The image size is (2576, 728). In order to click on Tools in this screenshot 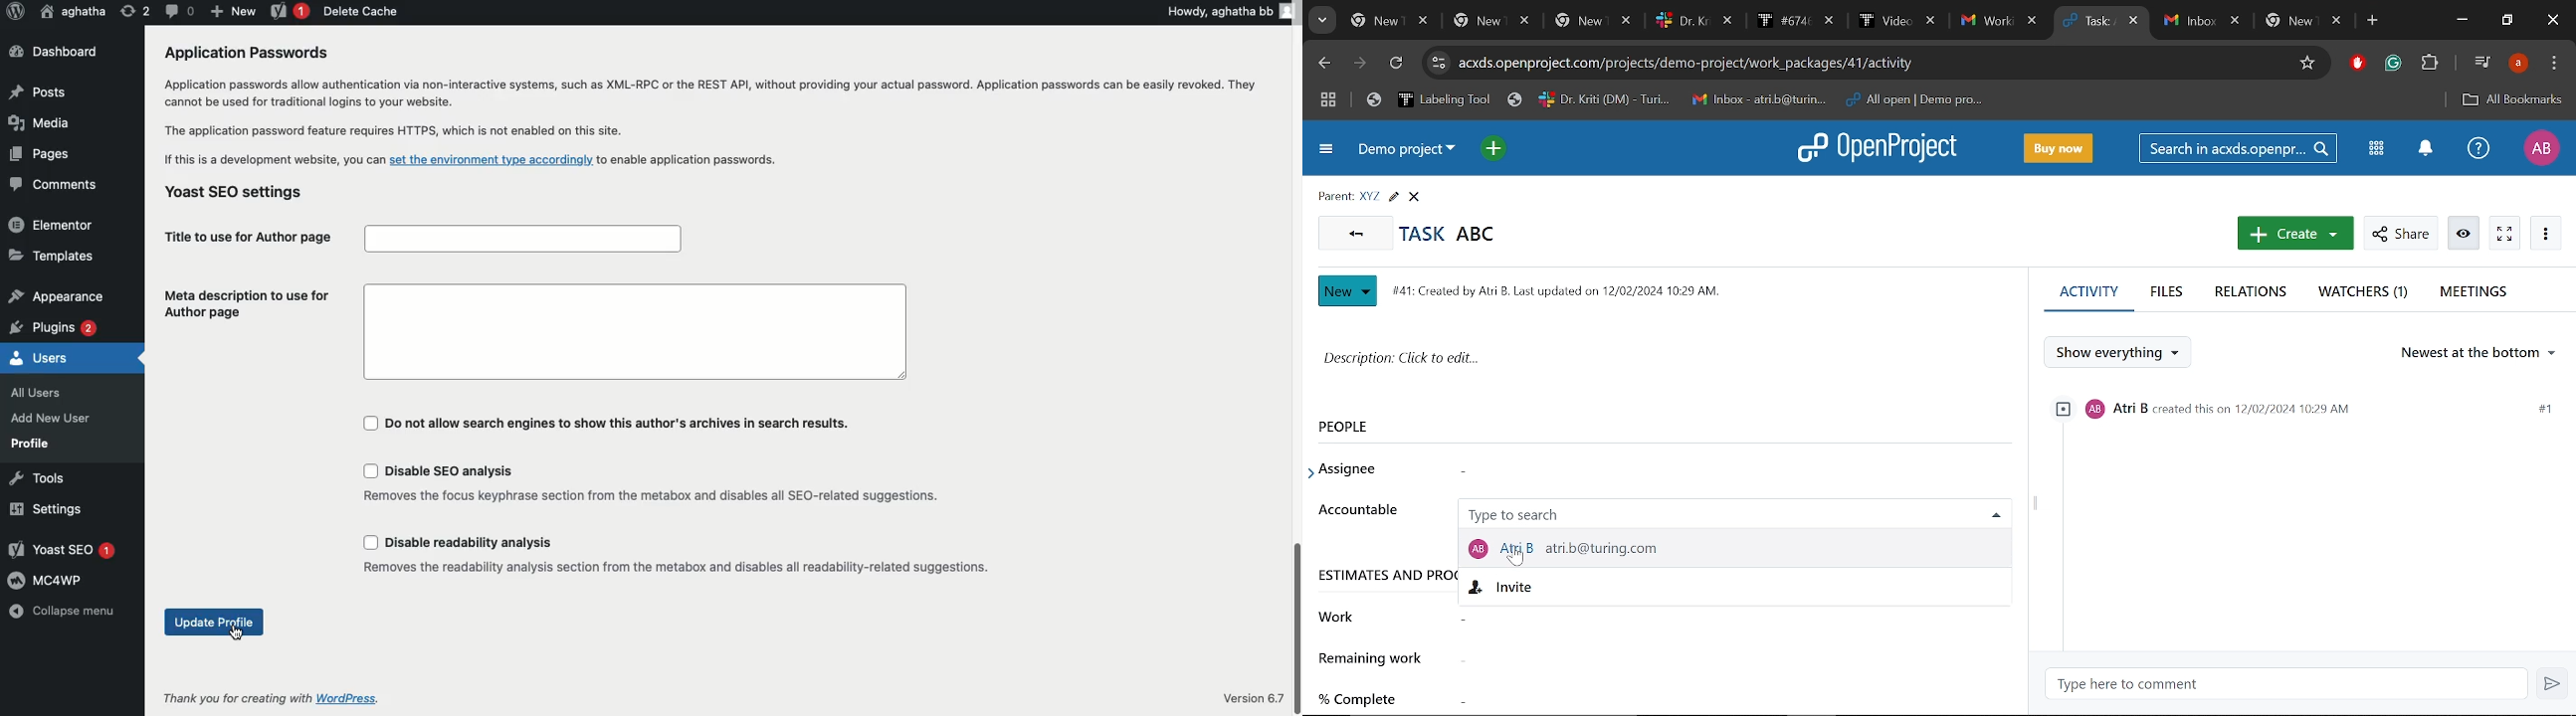, I will do `click(33, 477)`.